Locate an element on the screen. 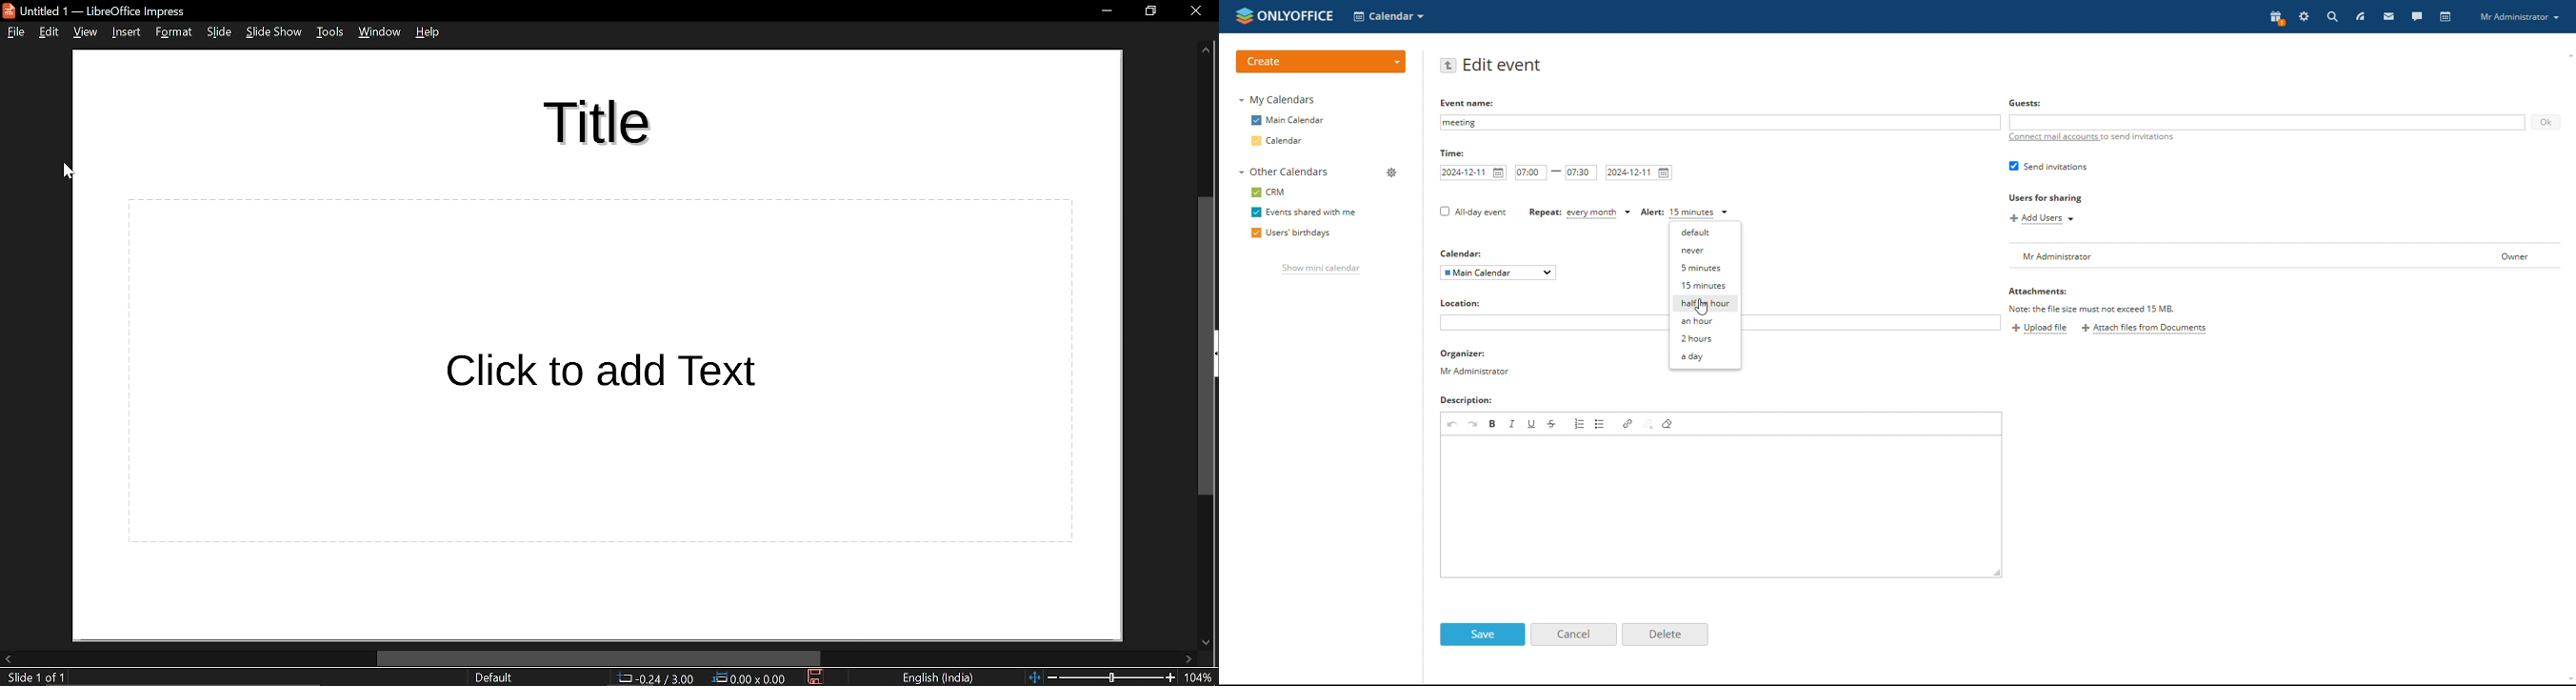  expand pane is located at coordinates (1215, 354).